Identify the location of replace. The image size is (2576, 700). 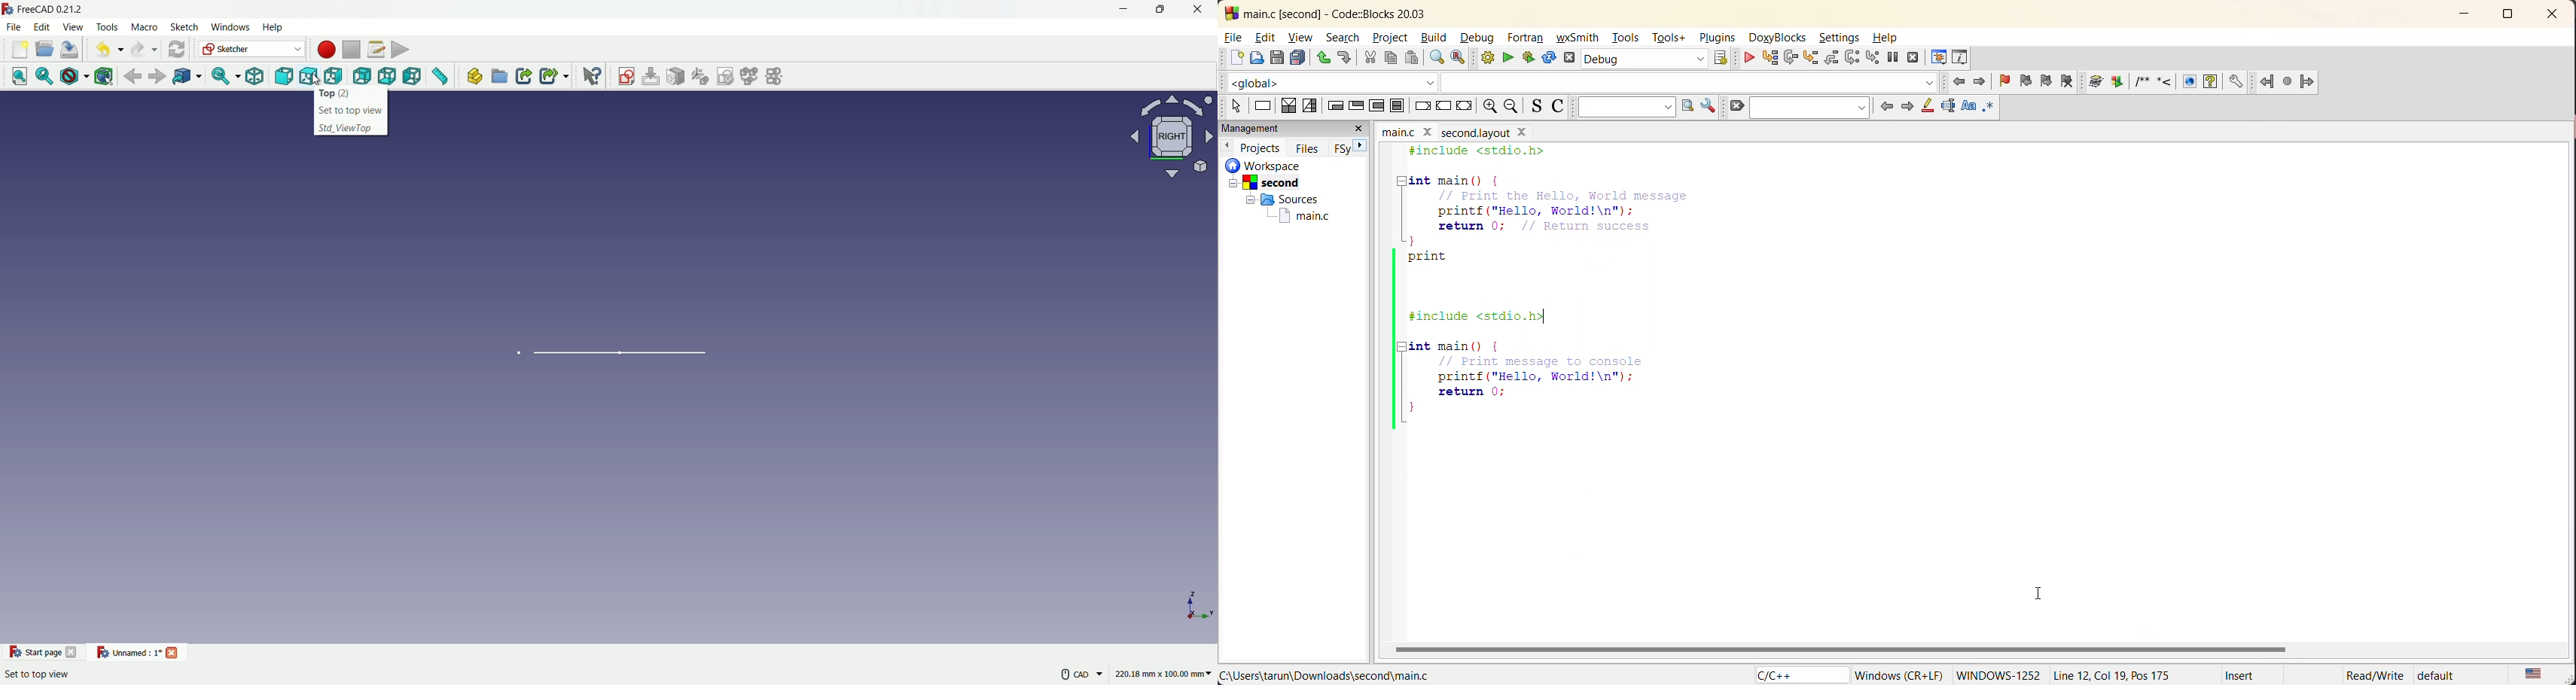
(1462, 58).